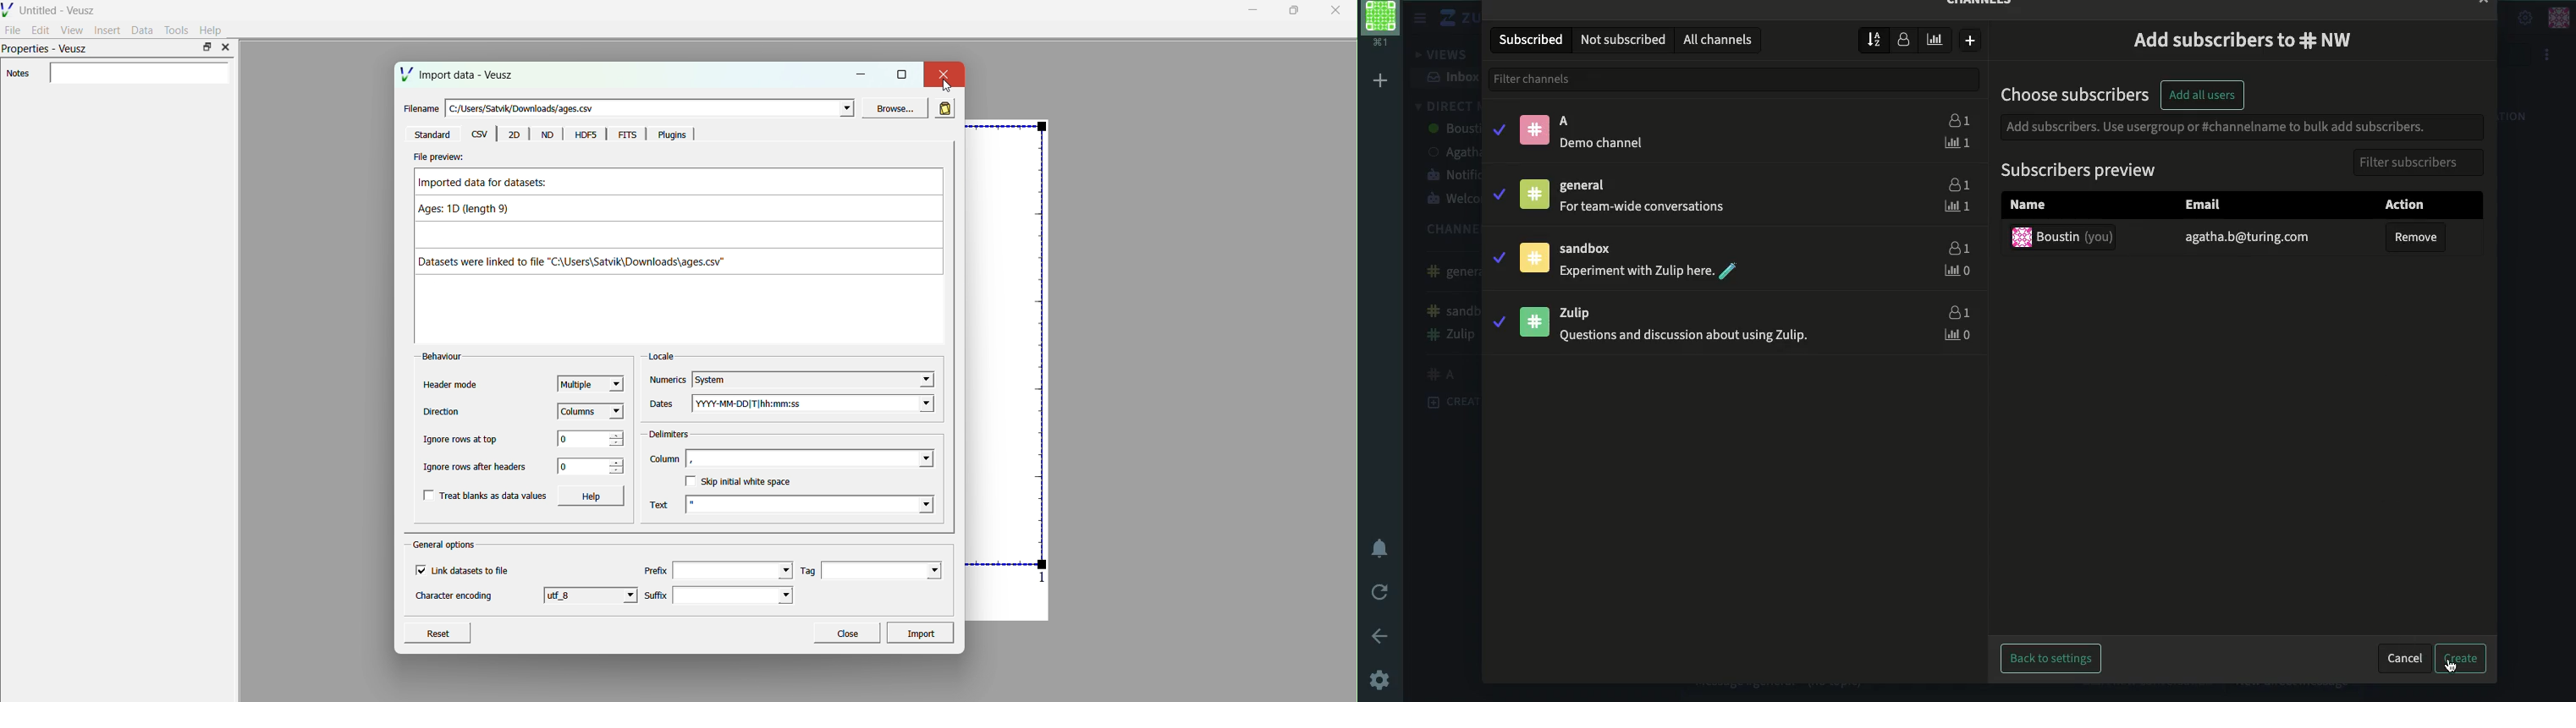  I want to click on subscribe\unsubscribe, so click(1501, 227).